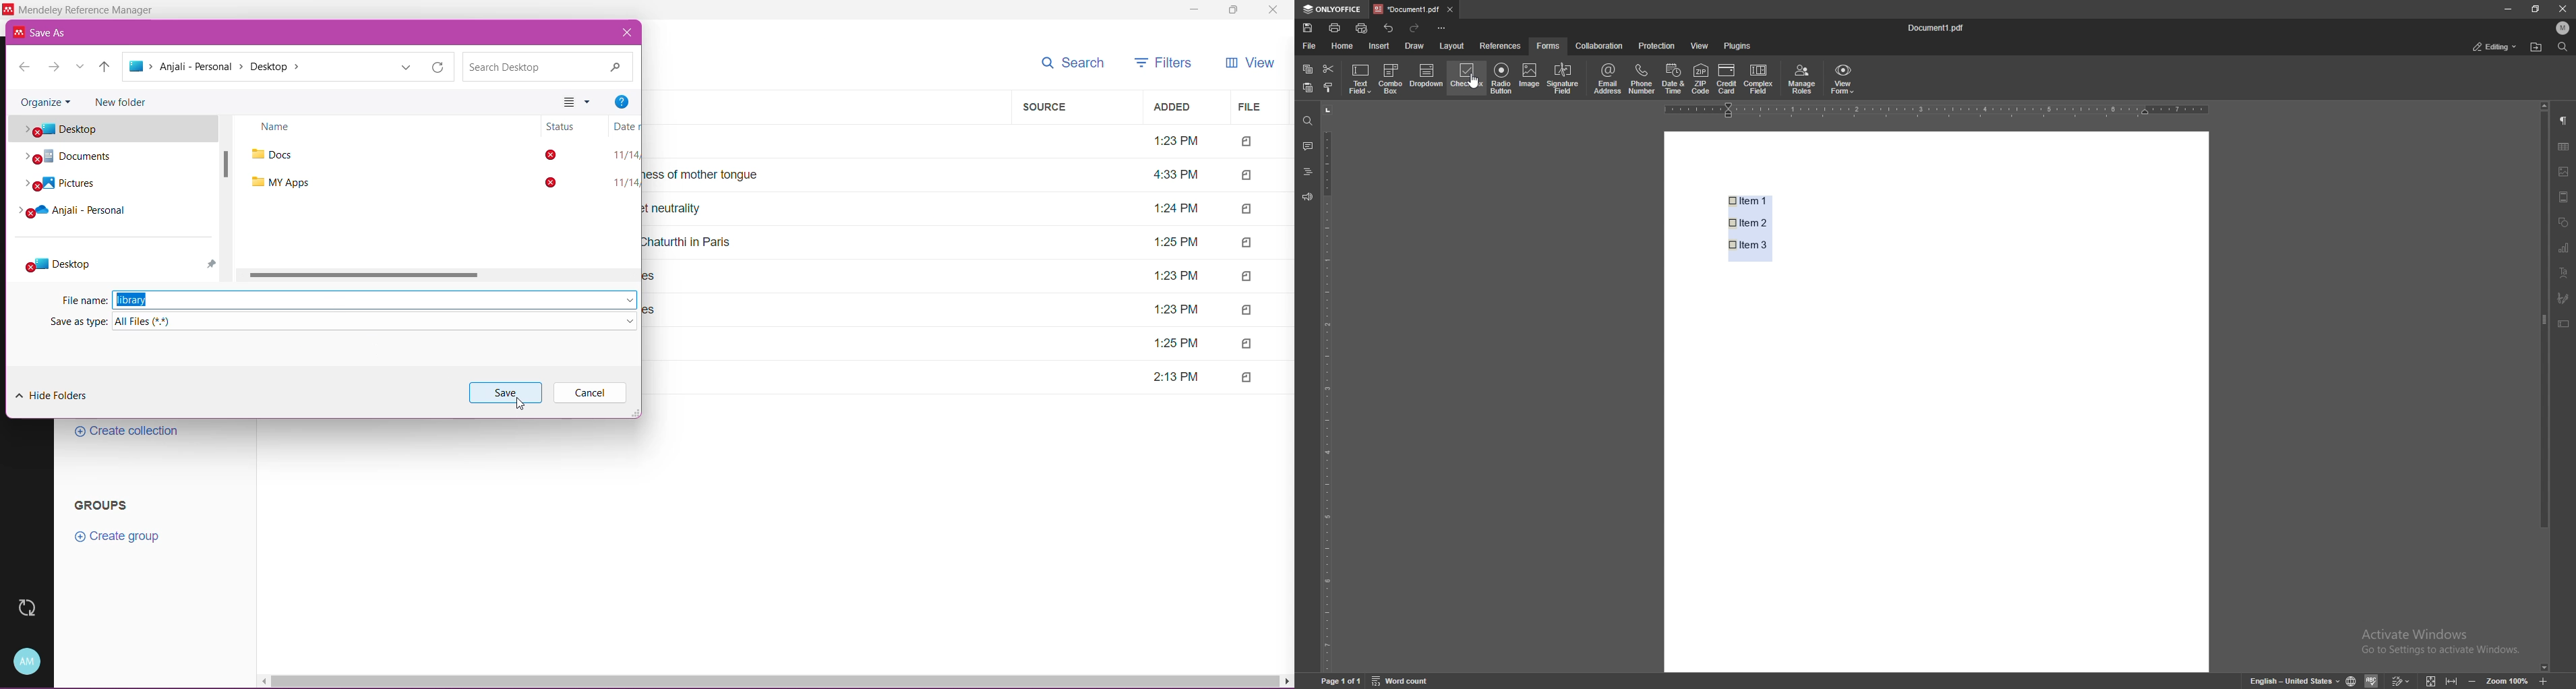  Describe the element at coordinates (1176, 143) in the screenshot. I see `1:23 PM` at that location.